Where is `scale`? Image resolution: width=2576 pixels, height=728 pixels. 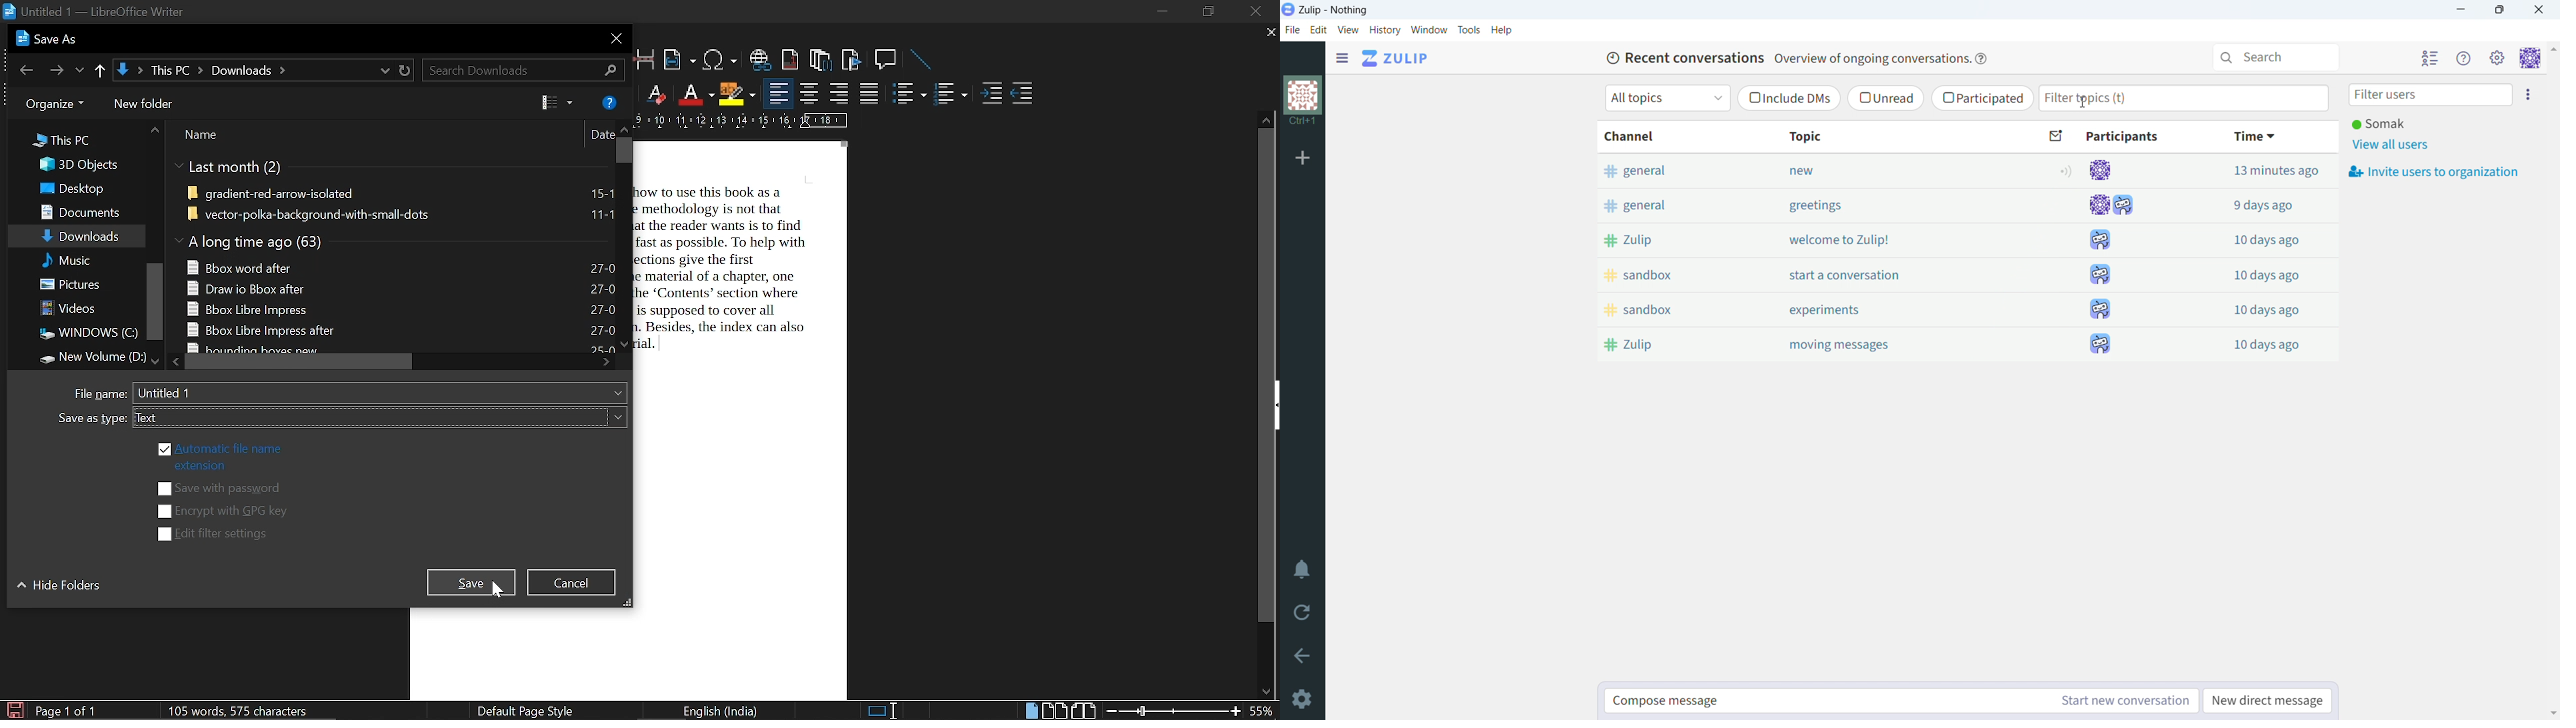
scale is located at coordinates (742, 120).